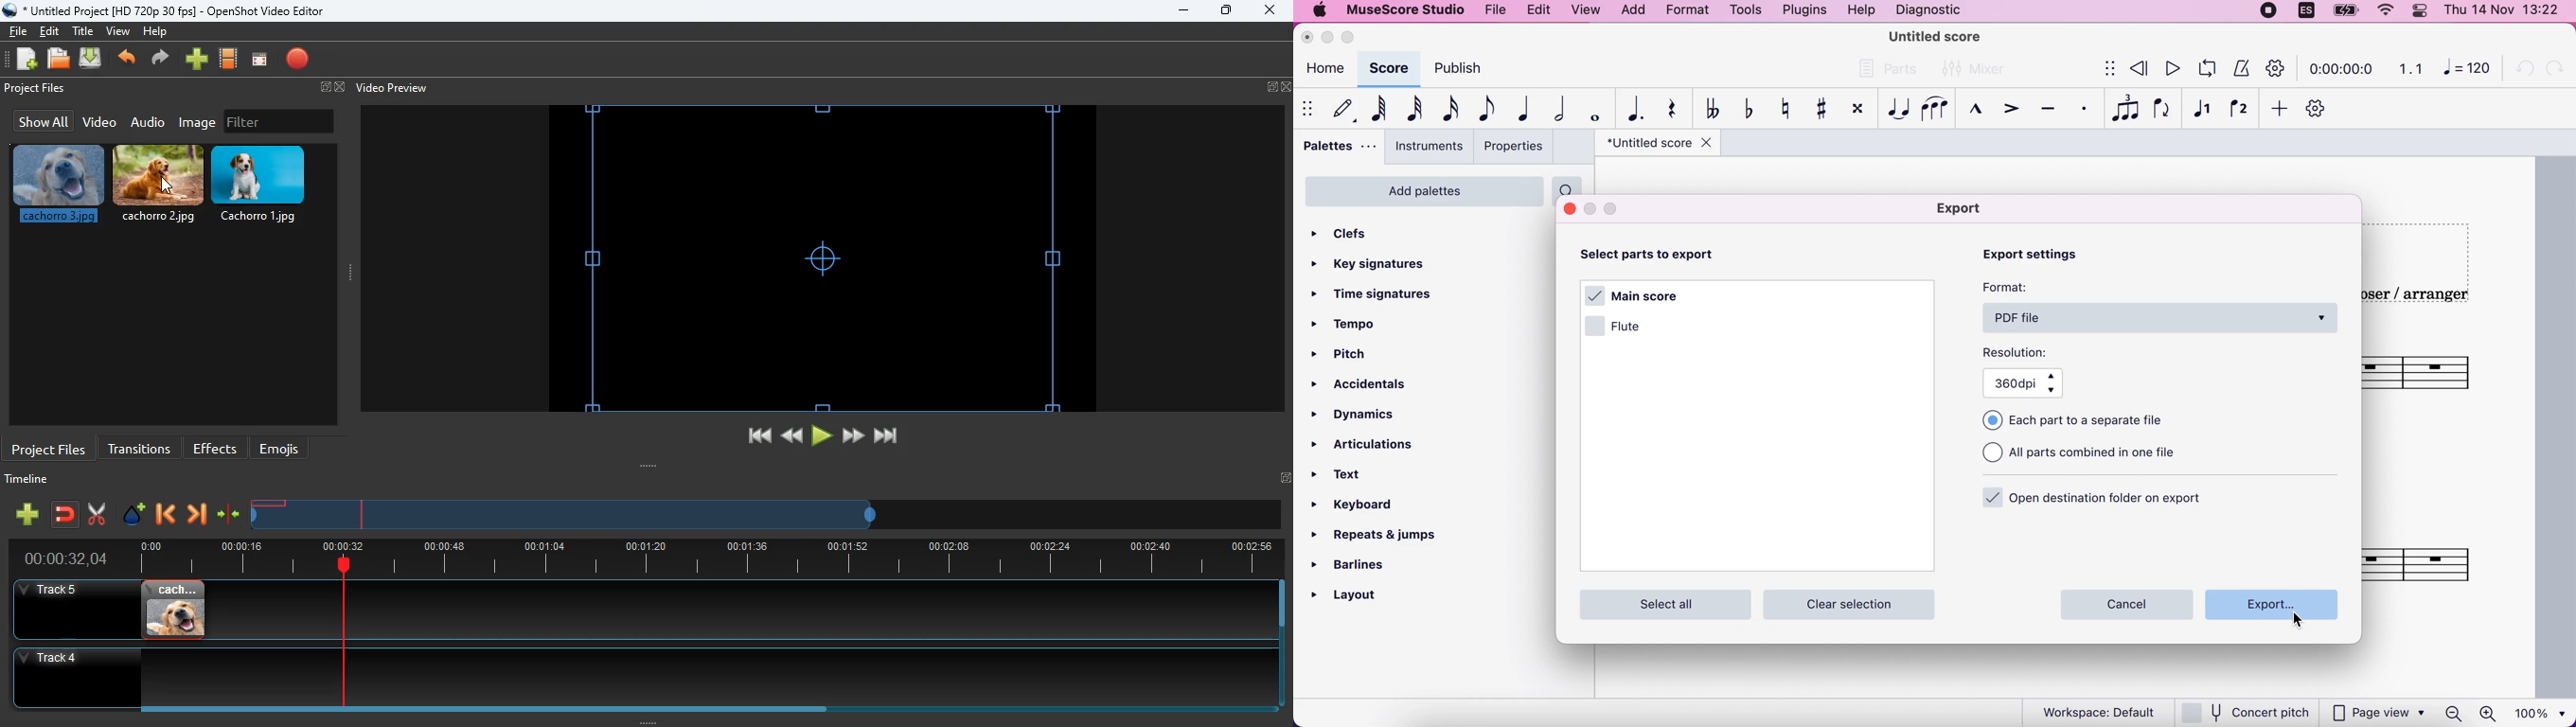  I want to click on add, so click(2276, 107).